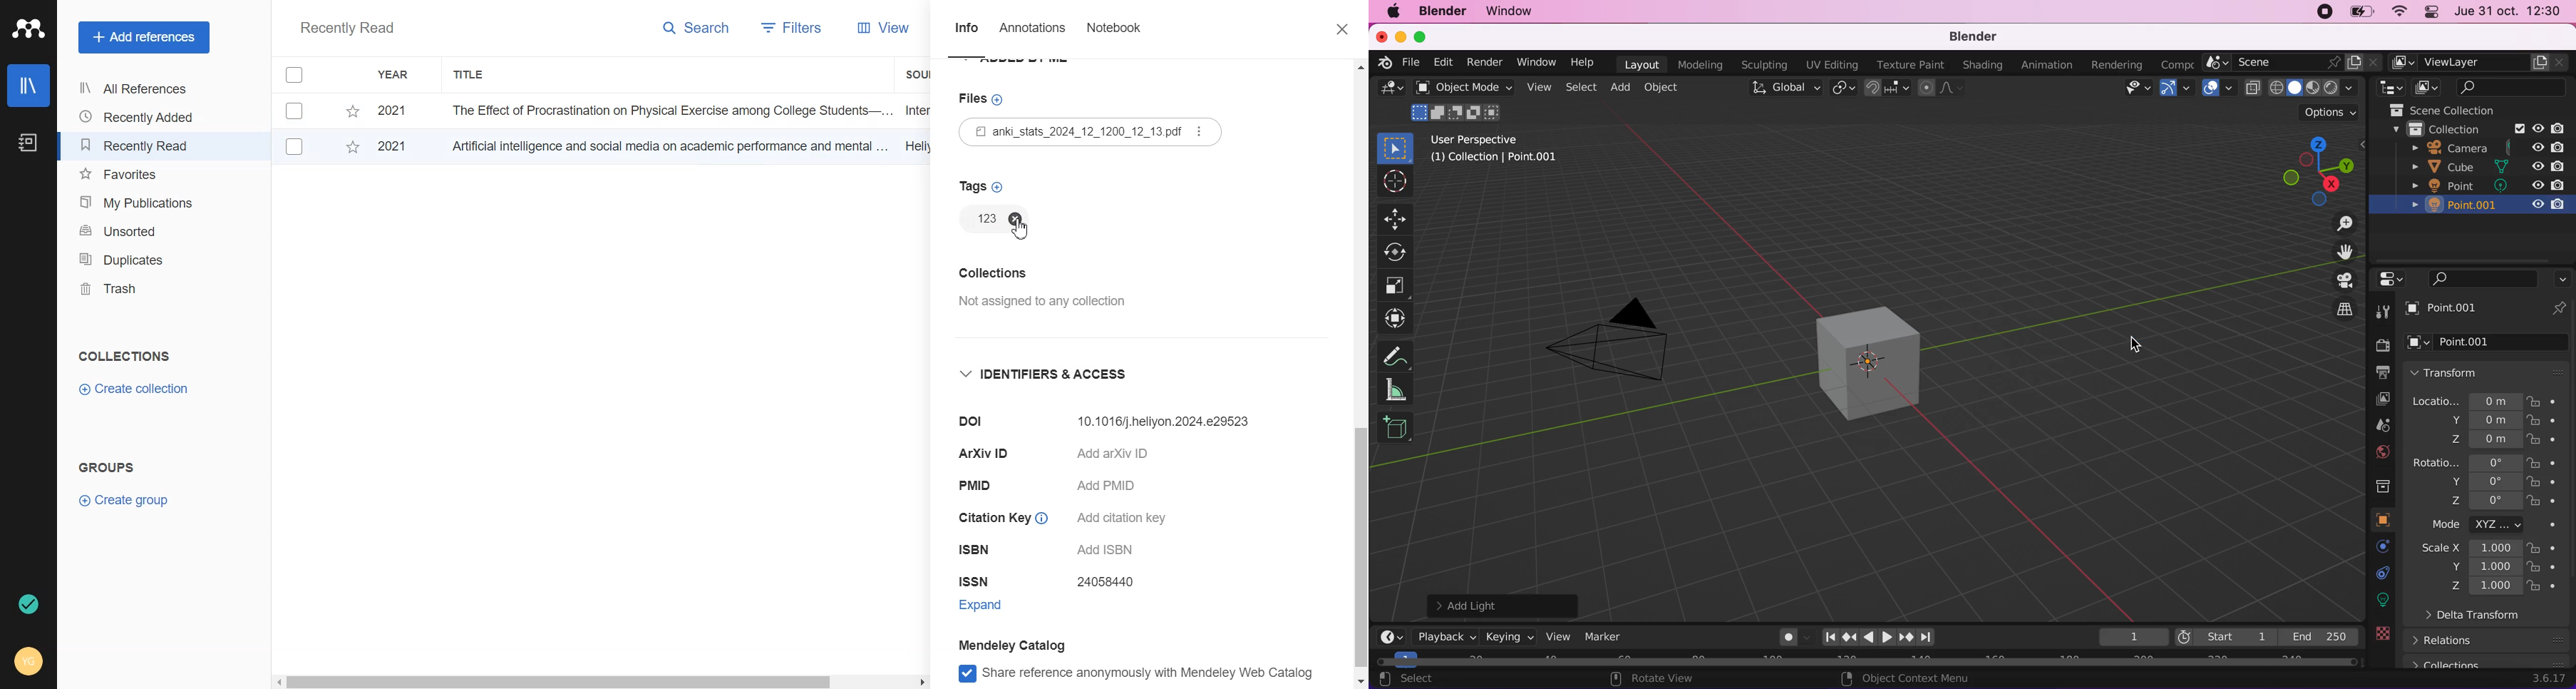  Describe the element at coordinates (2382, 312) in the screenshot. I see `tool` at that location.